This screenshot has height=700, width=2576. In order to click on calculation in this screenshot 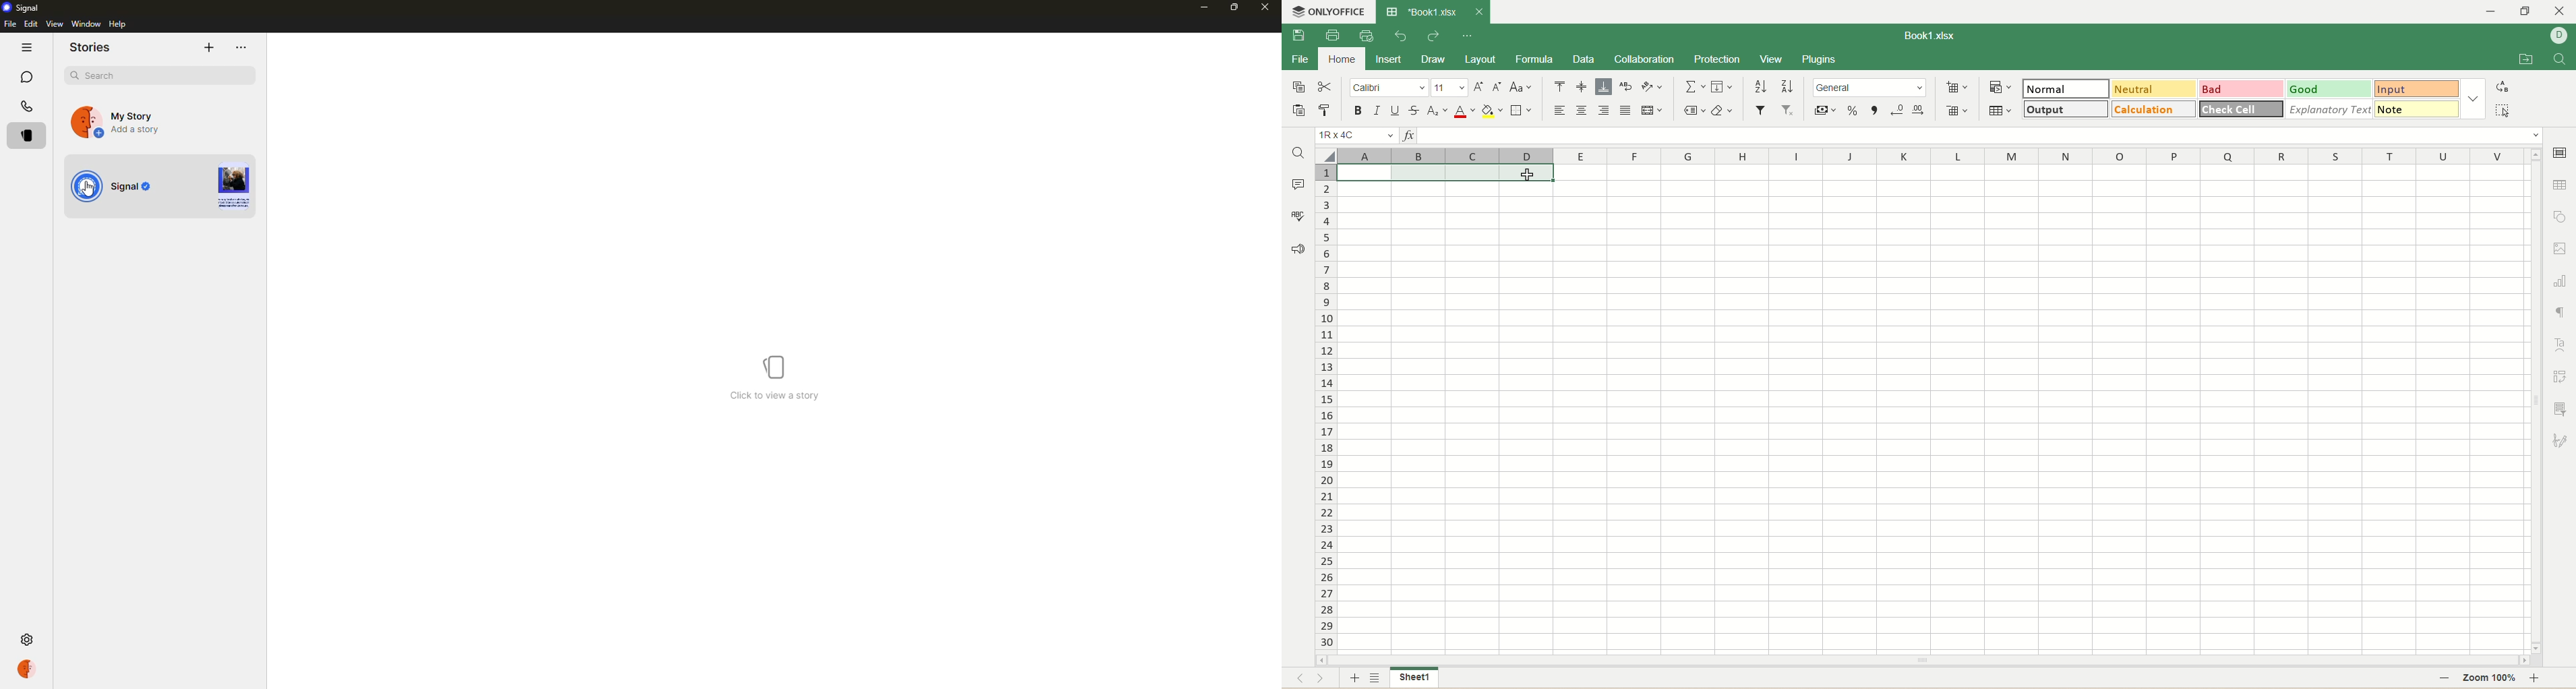, I will do `click(2151, 109)`.